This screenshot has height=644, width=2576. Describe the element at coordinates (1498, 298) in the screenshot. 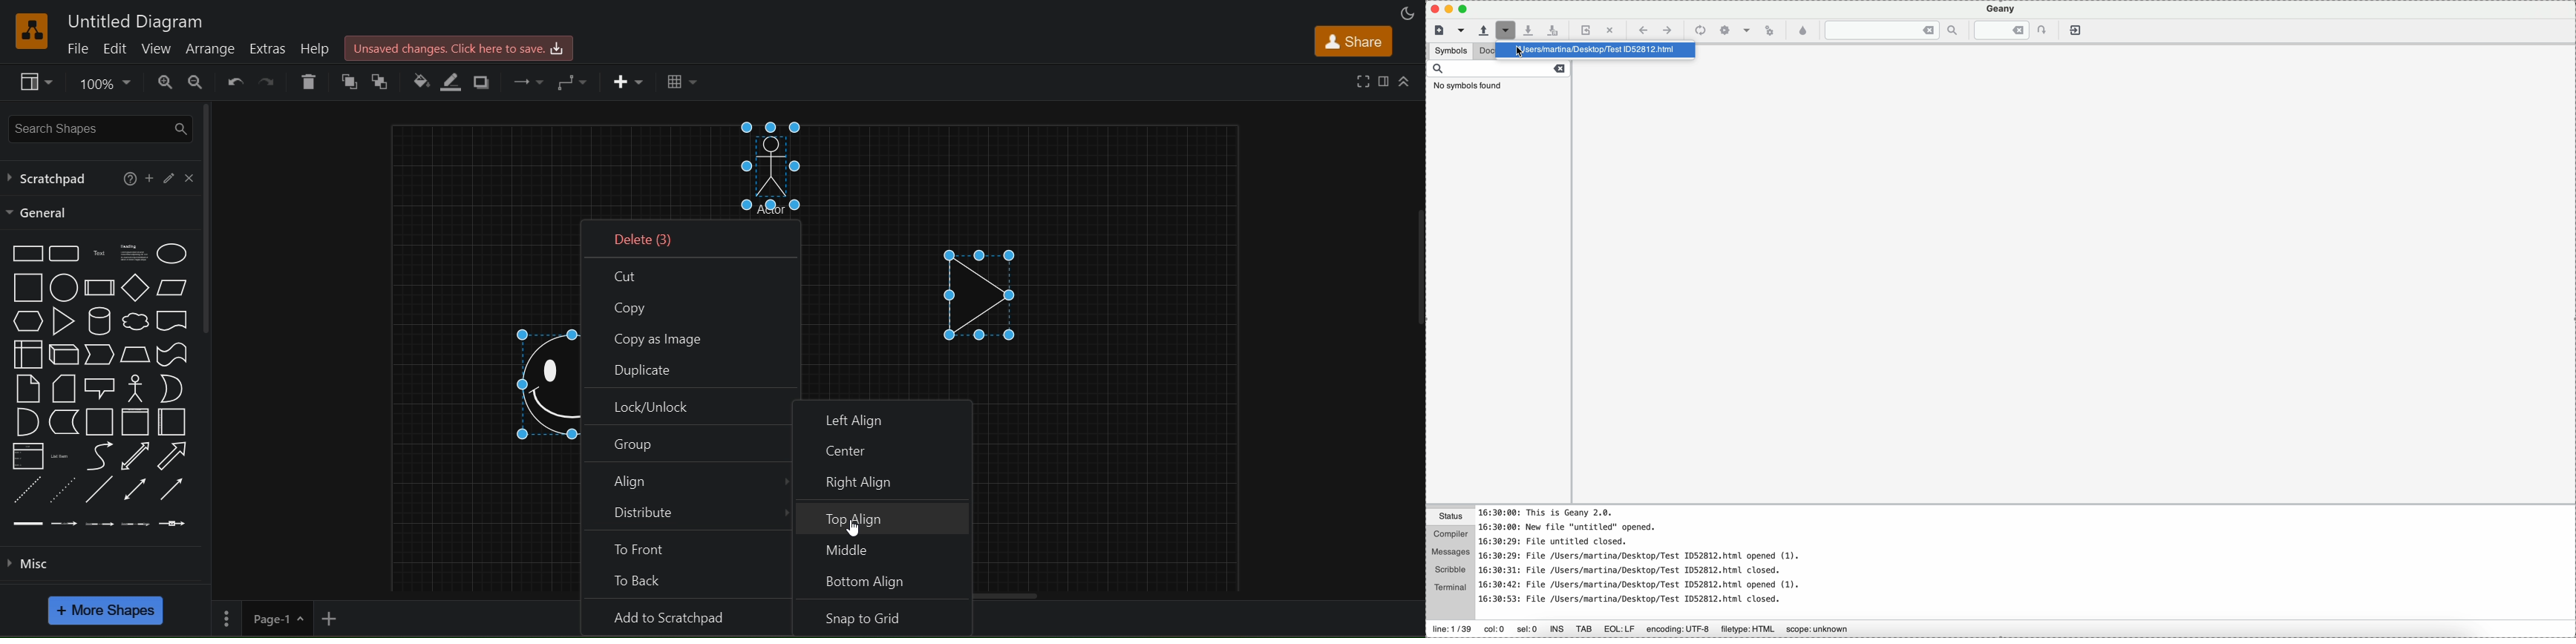

I see `sidebar` at that location.